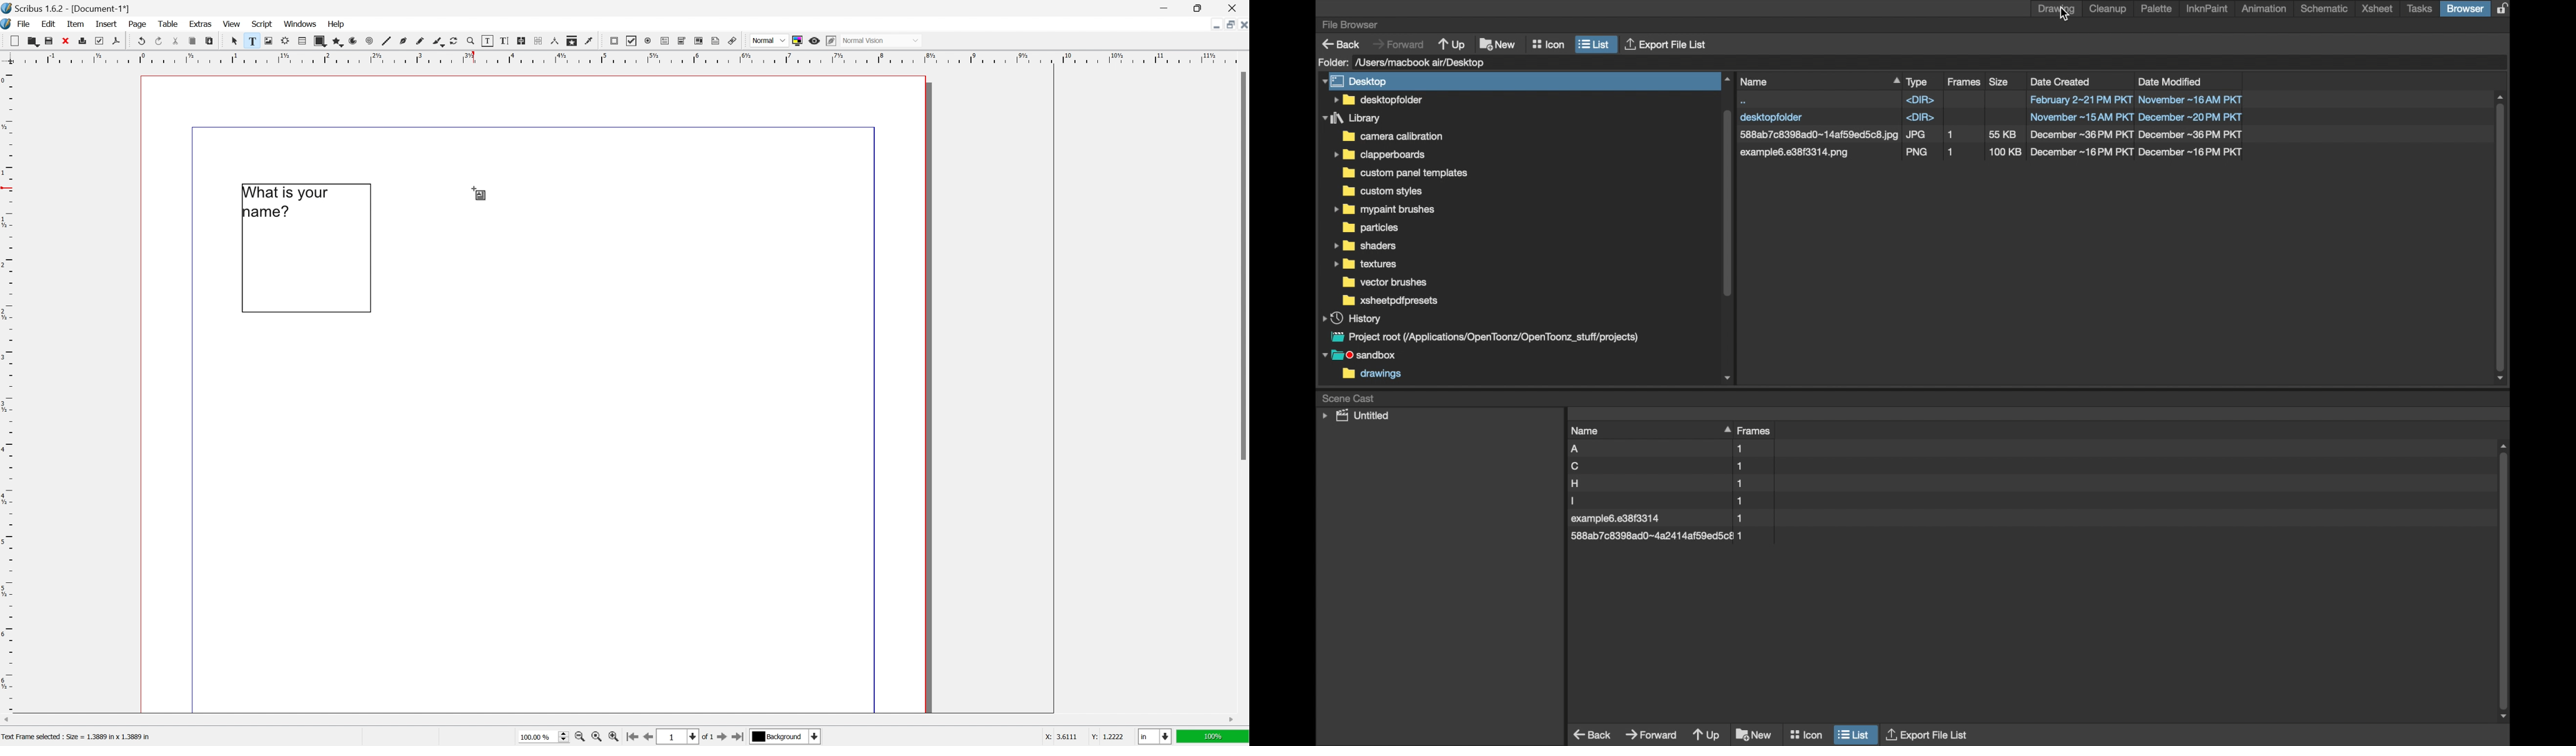 The width and height of the screenshot is (2576, 756). I want to click on item, so click(77, 23).